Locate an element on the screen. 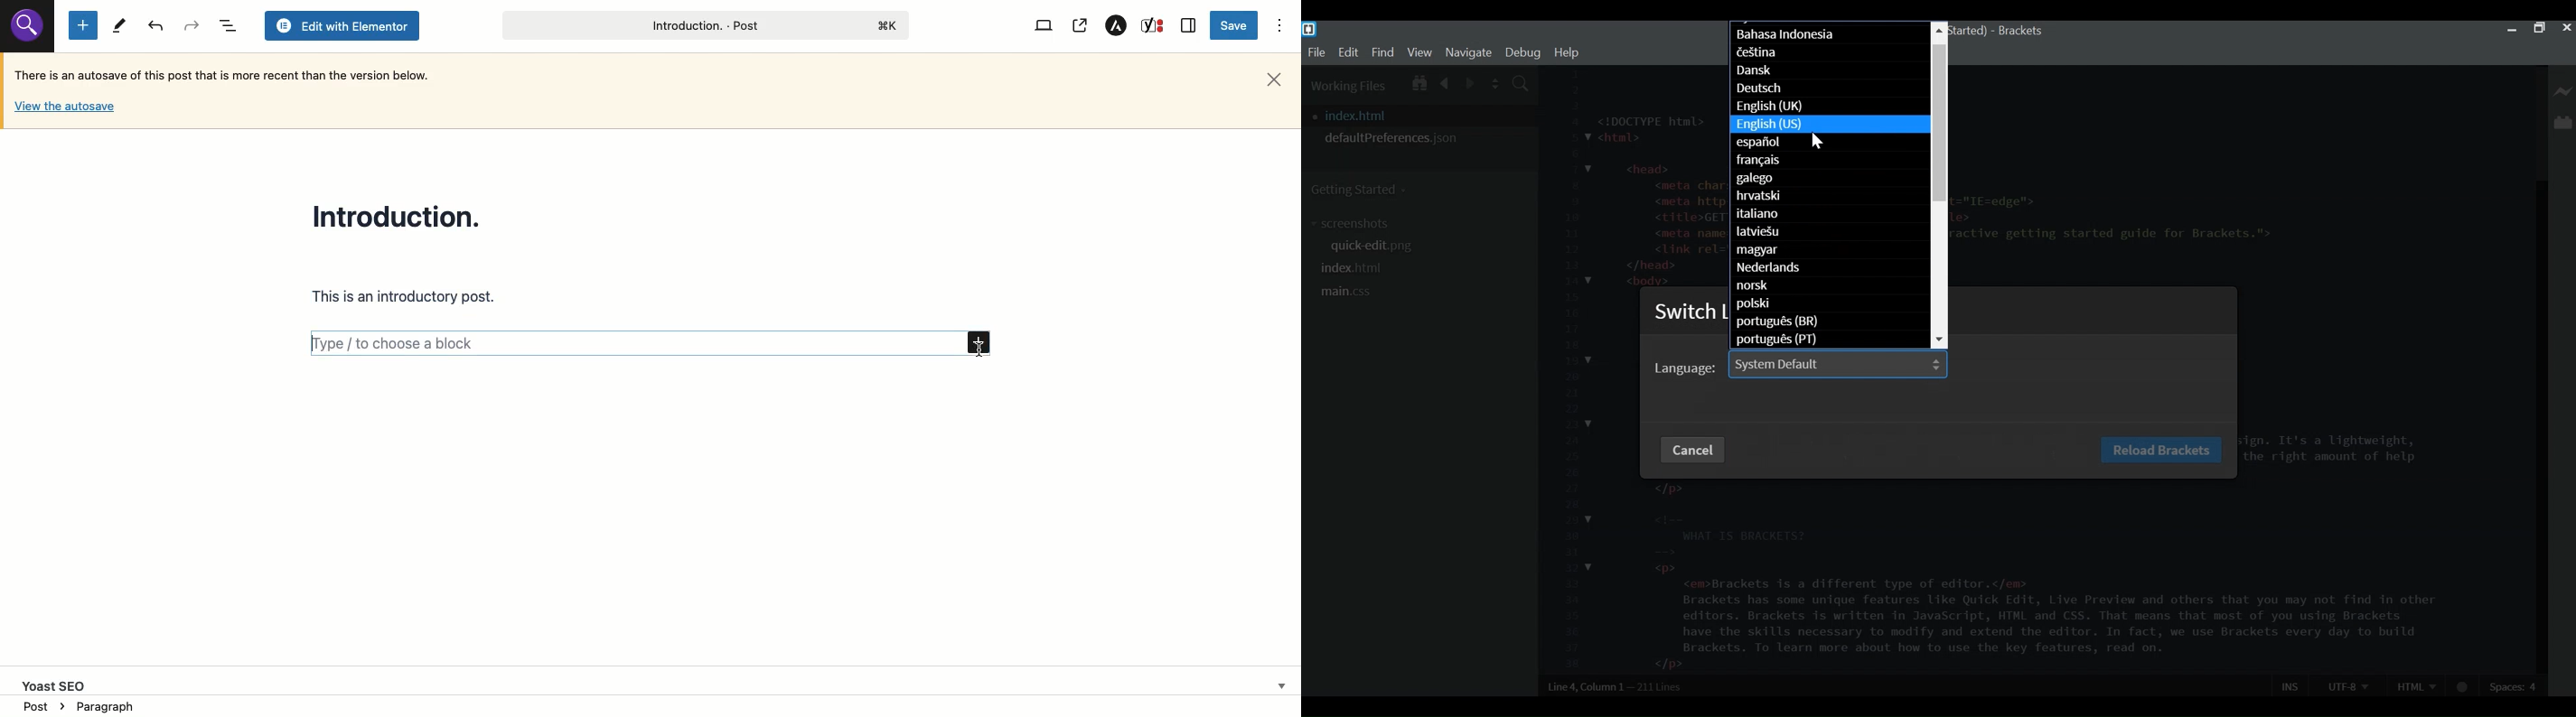 The image size is (2576, 728). Vertical Scroll bar is located at coordinates (1940, 123).